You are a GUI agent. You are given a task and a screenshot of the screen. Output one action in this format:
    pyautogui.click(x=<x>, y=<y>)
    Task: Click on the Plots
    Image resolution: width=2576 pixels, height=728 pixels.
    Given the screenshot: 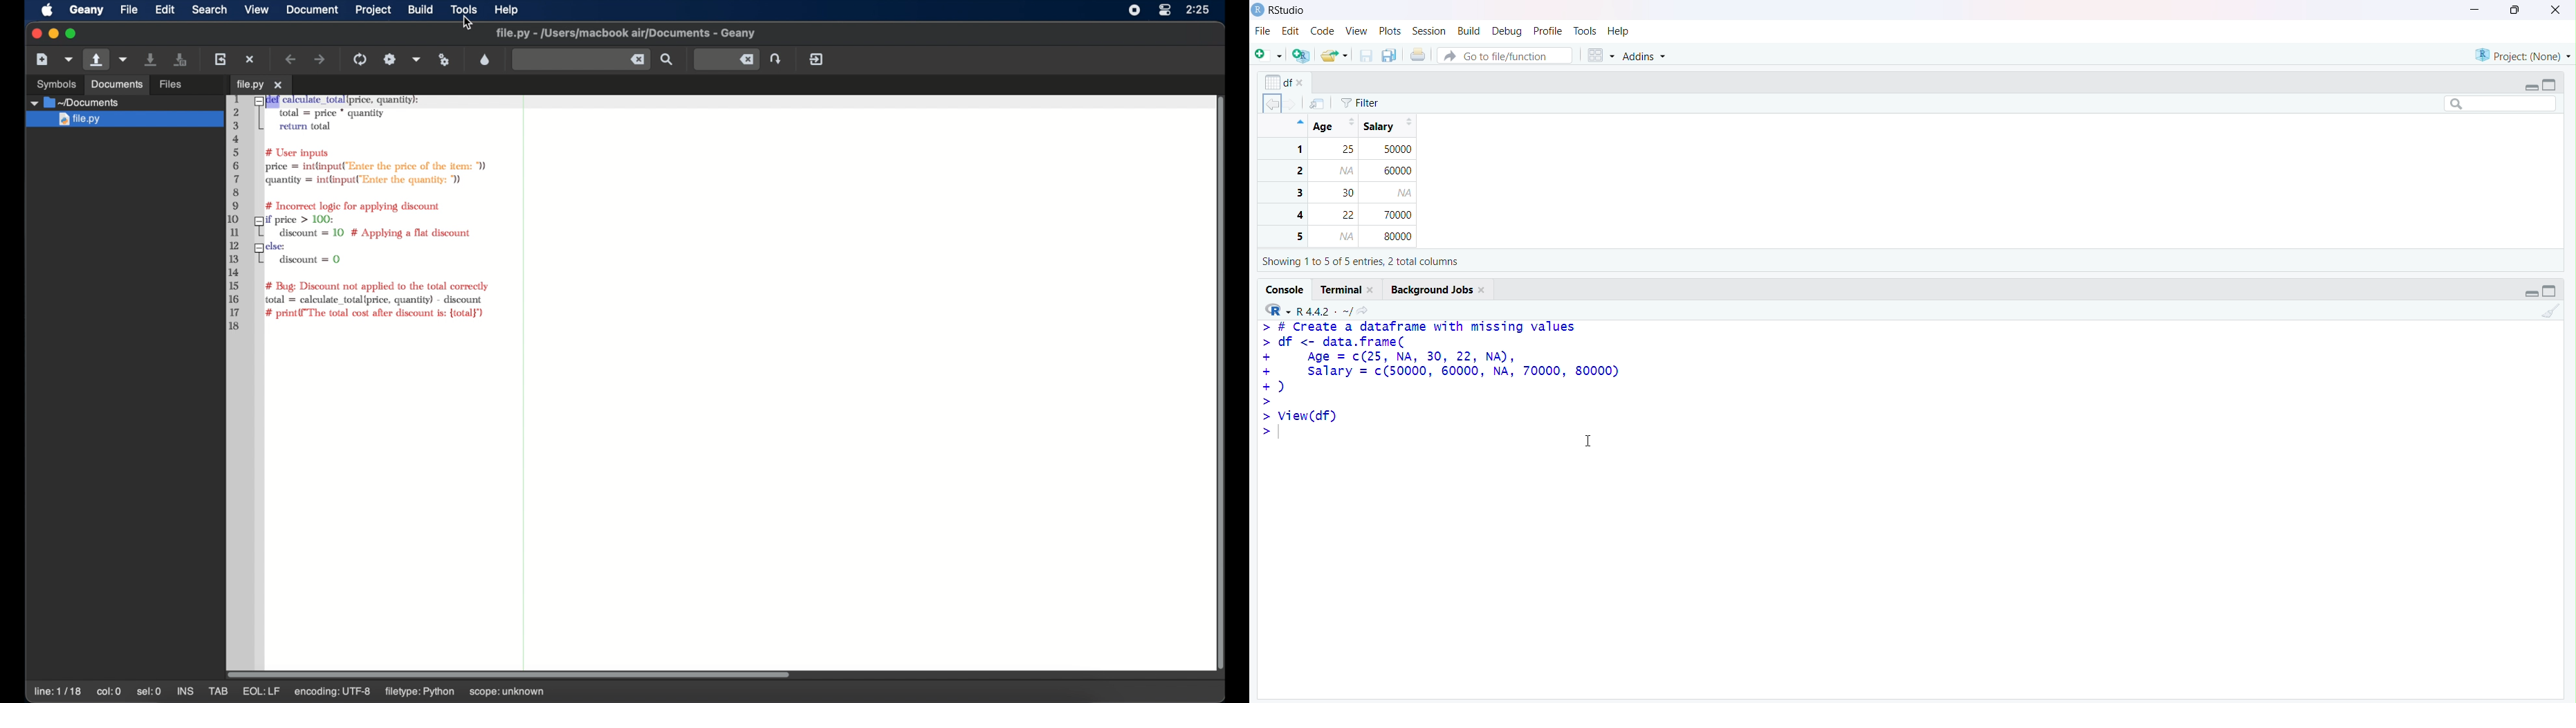 What is the action you would take?
    pyautogui.click(x=1388, y=30)
    